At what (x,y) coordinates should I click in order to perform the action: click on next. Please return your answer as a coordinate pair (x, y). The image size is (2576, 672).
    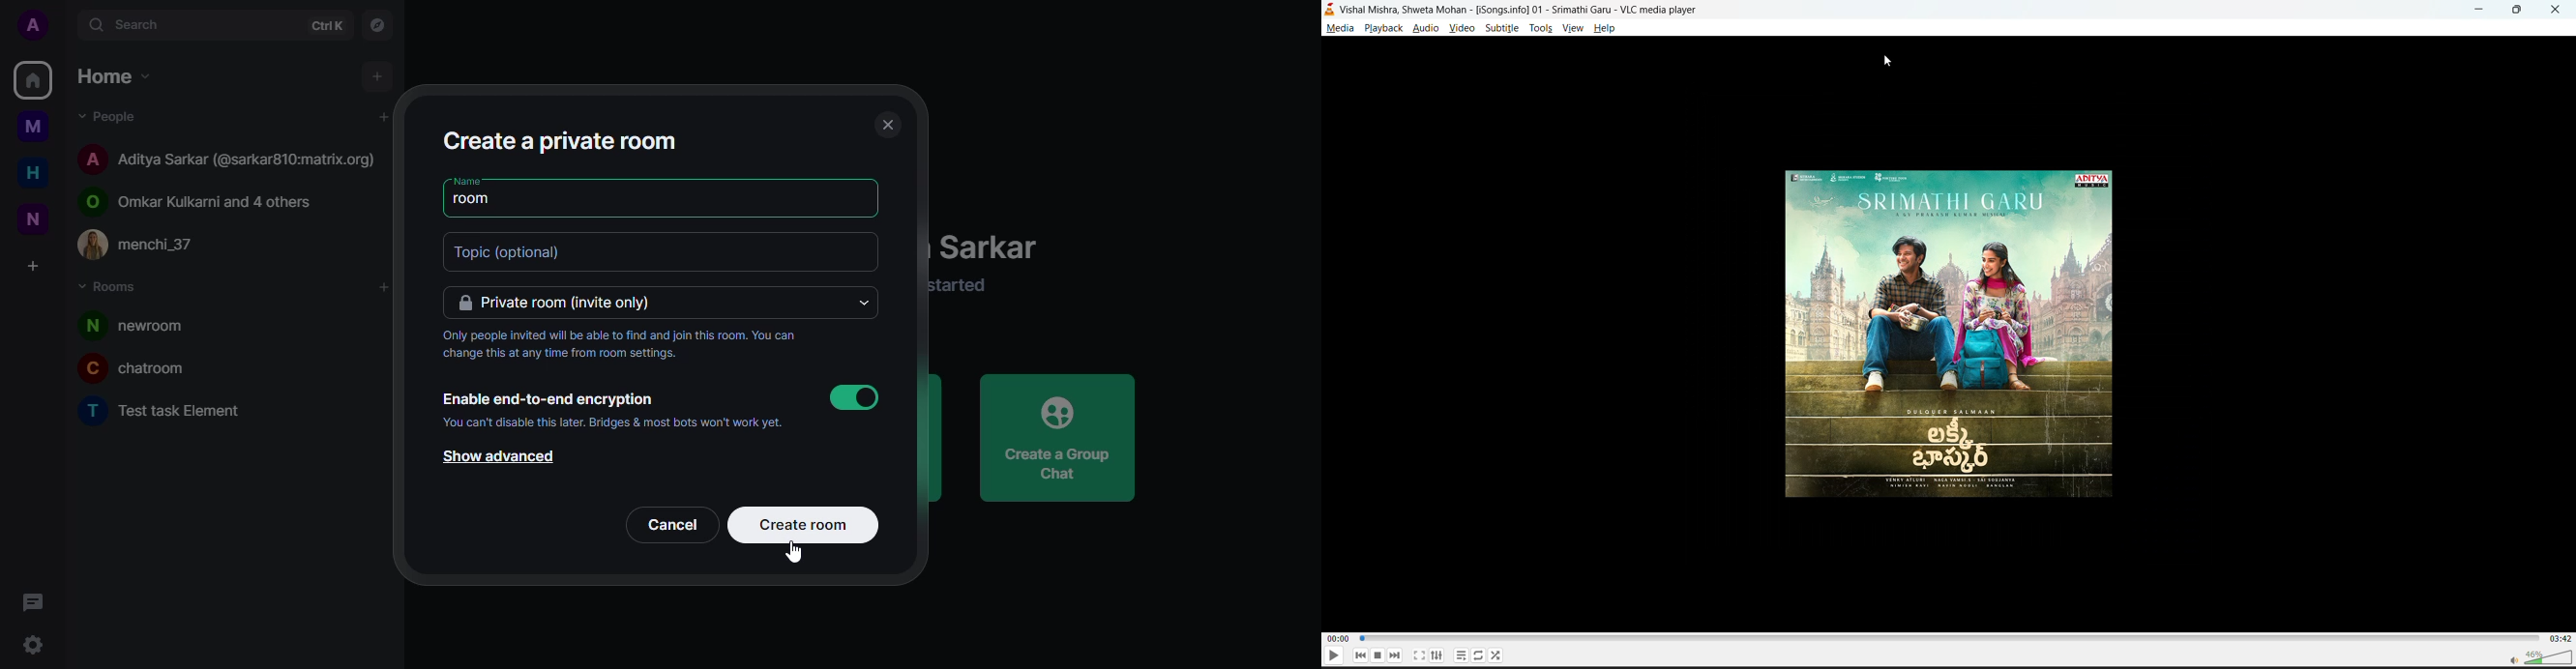
    Looking at the image, I should click on (1393, 656).